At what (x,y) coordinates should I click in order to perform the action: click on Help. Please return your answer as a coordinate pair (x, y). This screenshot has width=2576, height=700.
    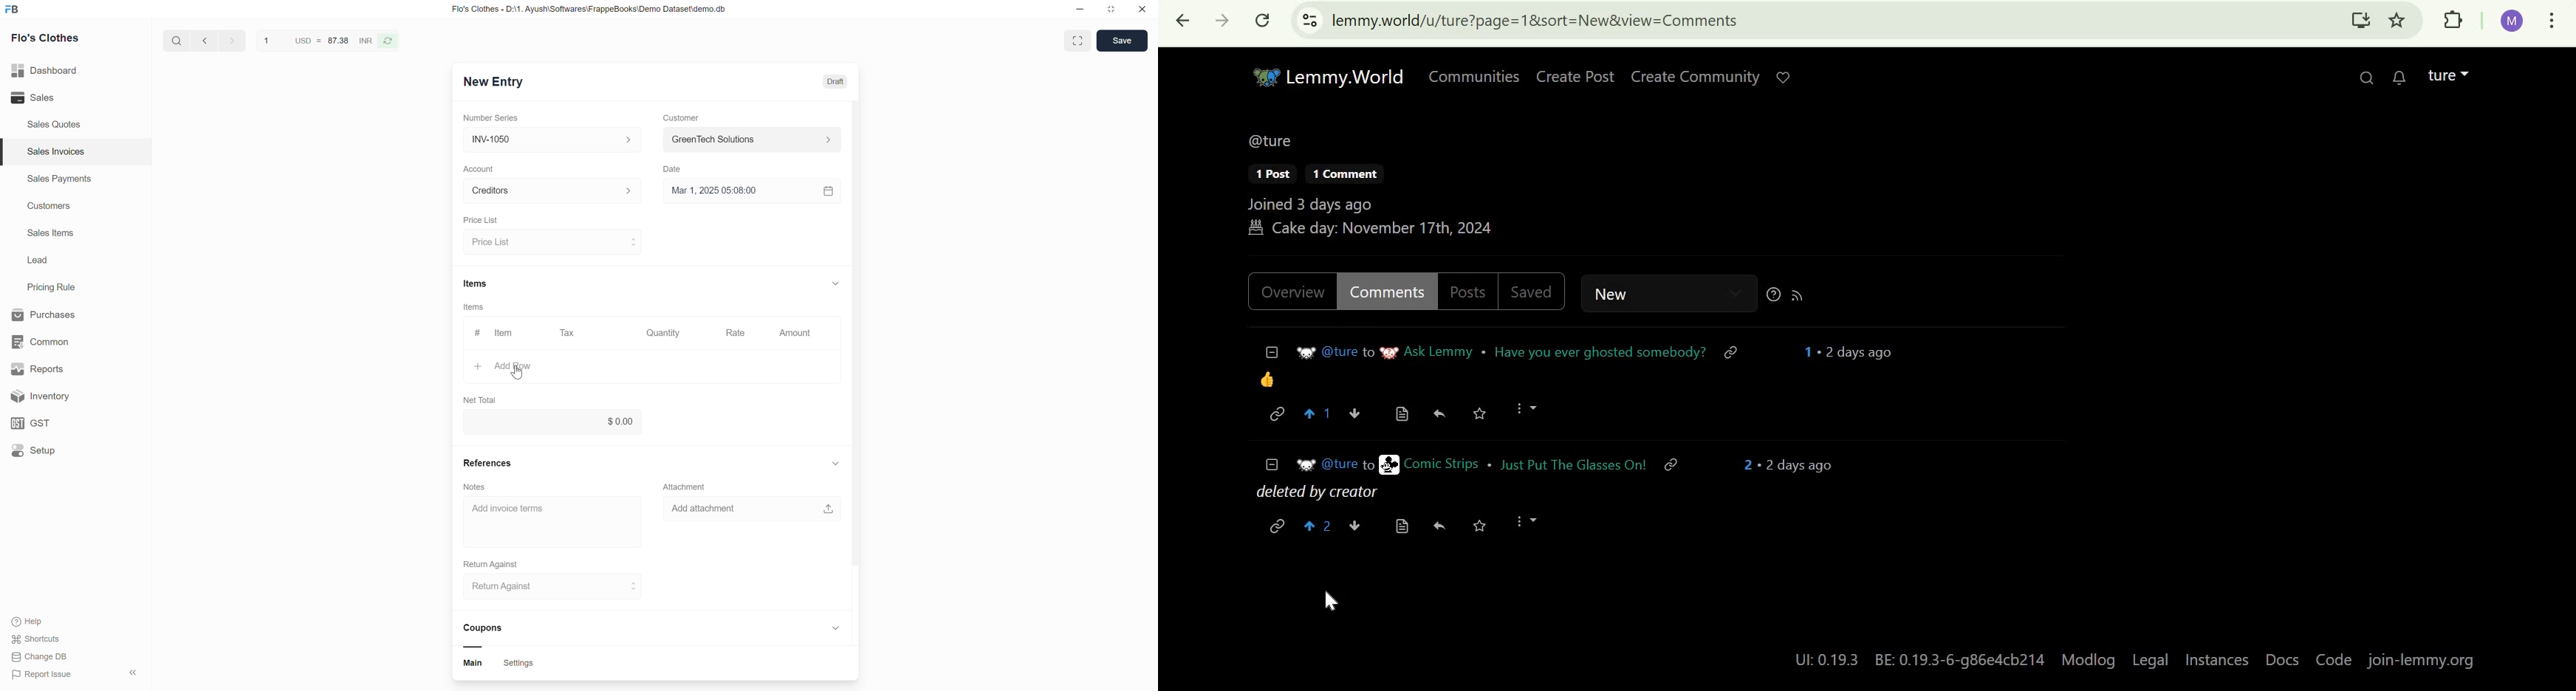
    Looking at the image, I should click on (49, 621).